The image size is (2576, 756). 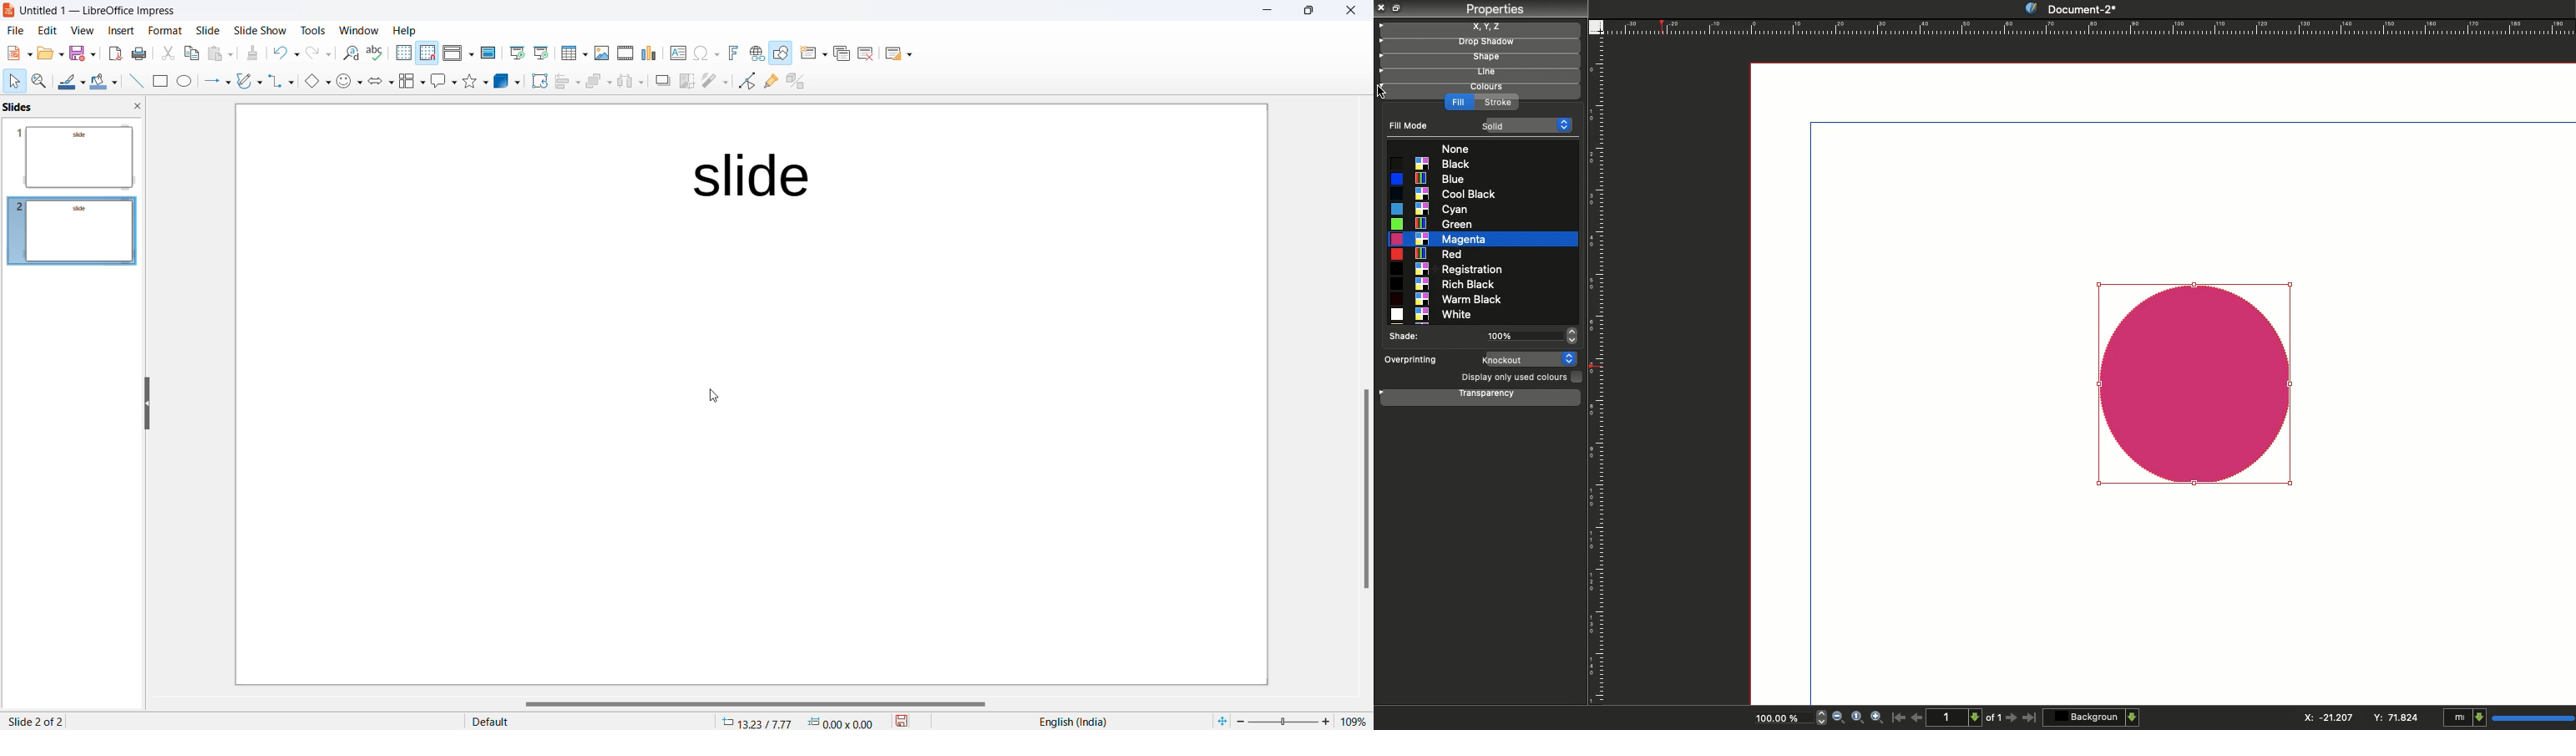 I want to click on Drop shadow, so click(x=1477, y=43).